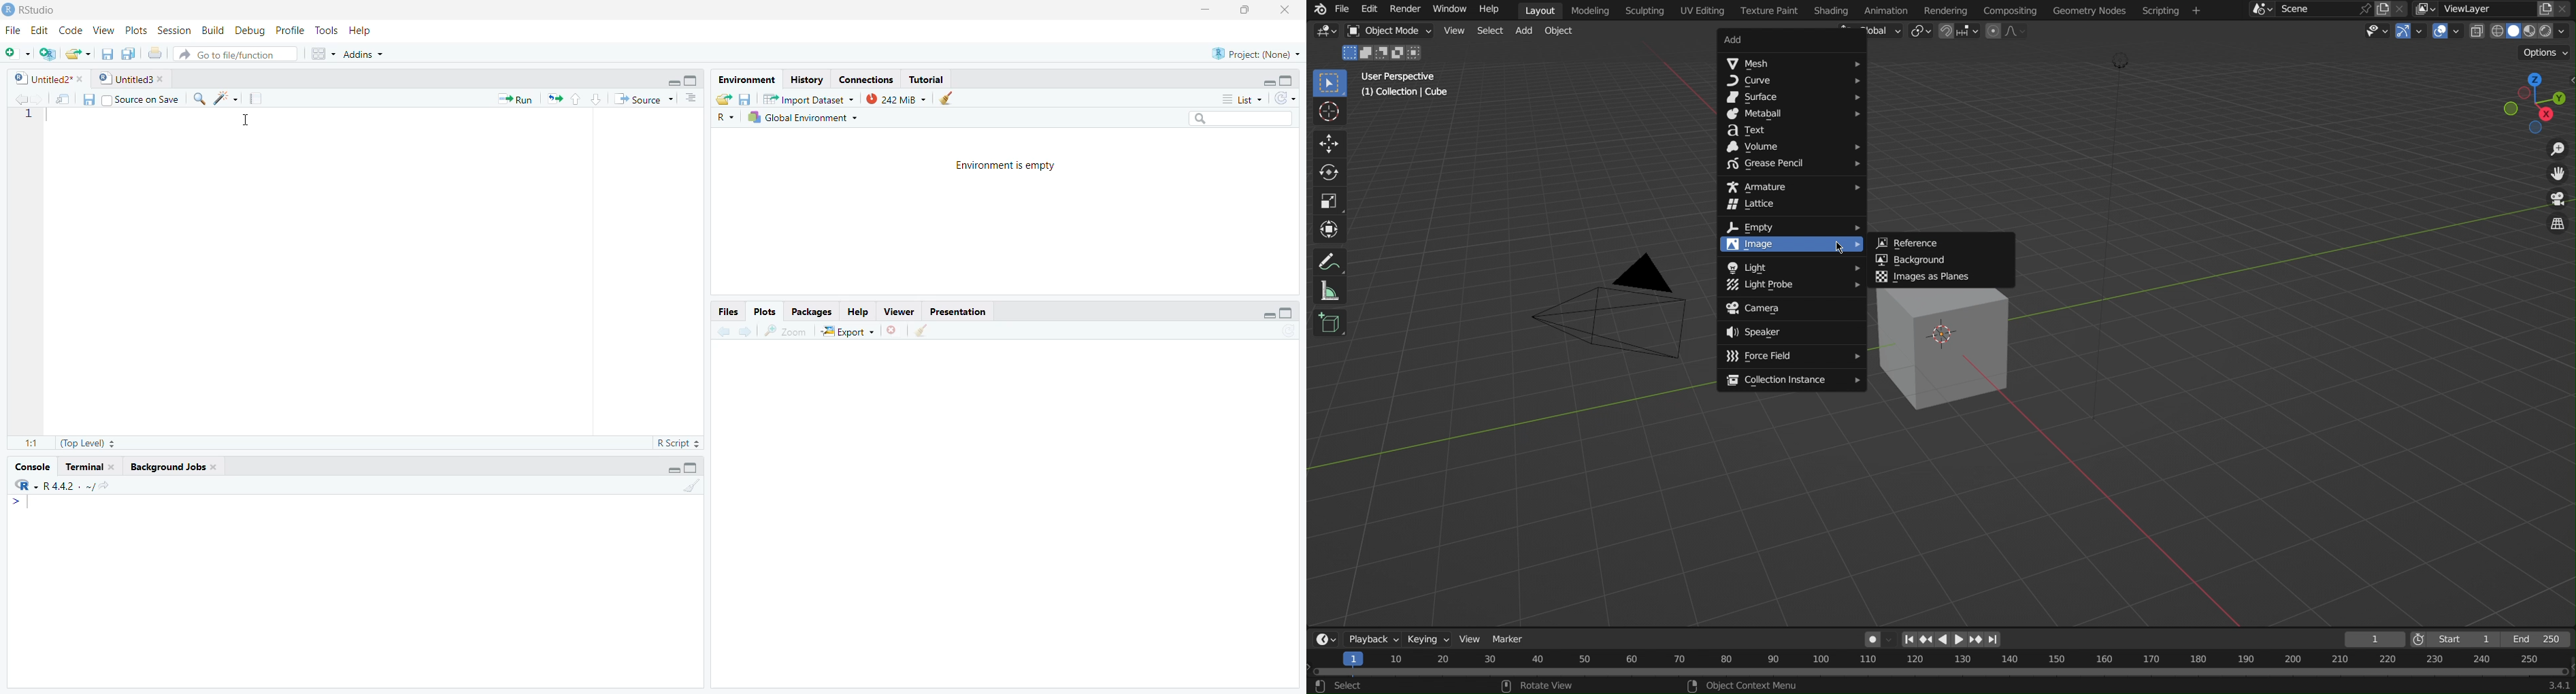 This screenshot has width=2576, height=700. What do you see at coordinates (252, 30) in the screenshot?
I see `Debug` at bounding box center [252, 30].